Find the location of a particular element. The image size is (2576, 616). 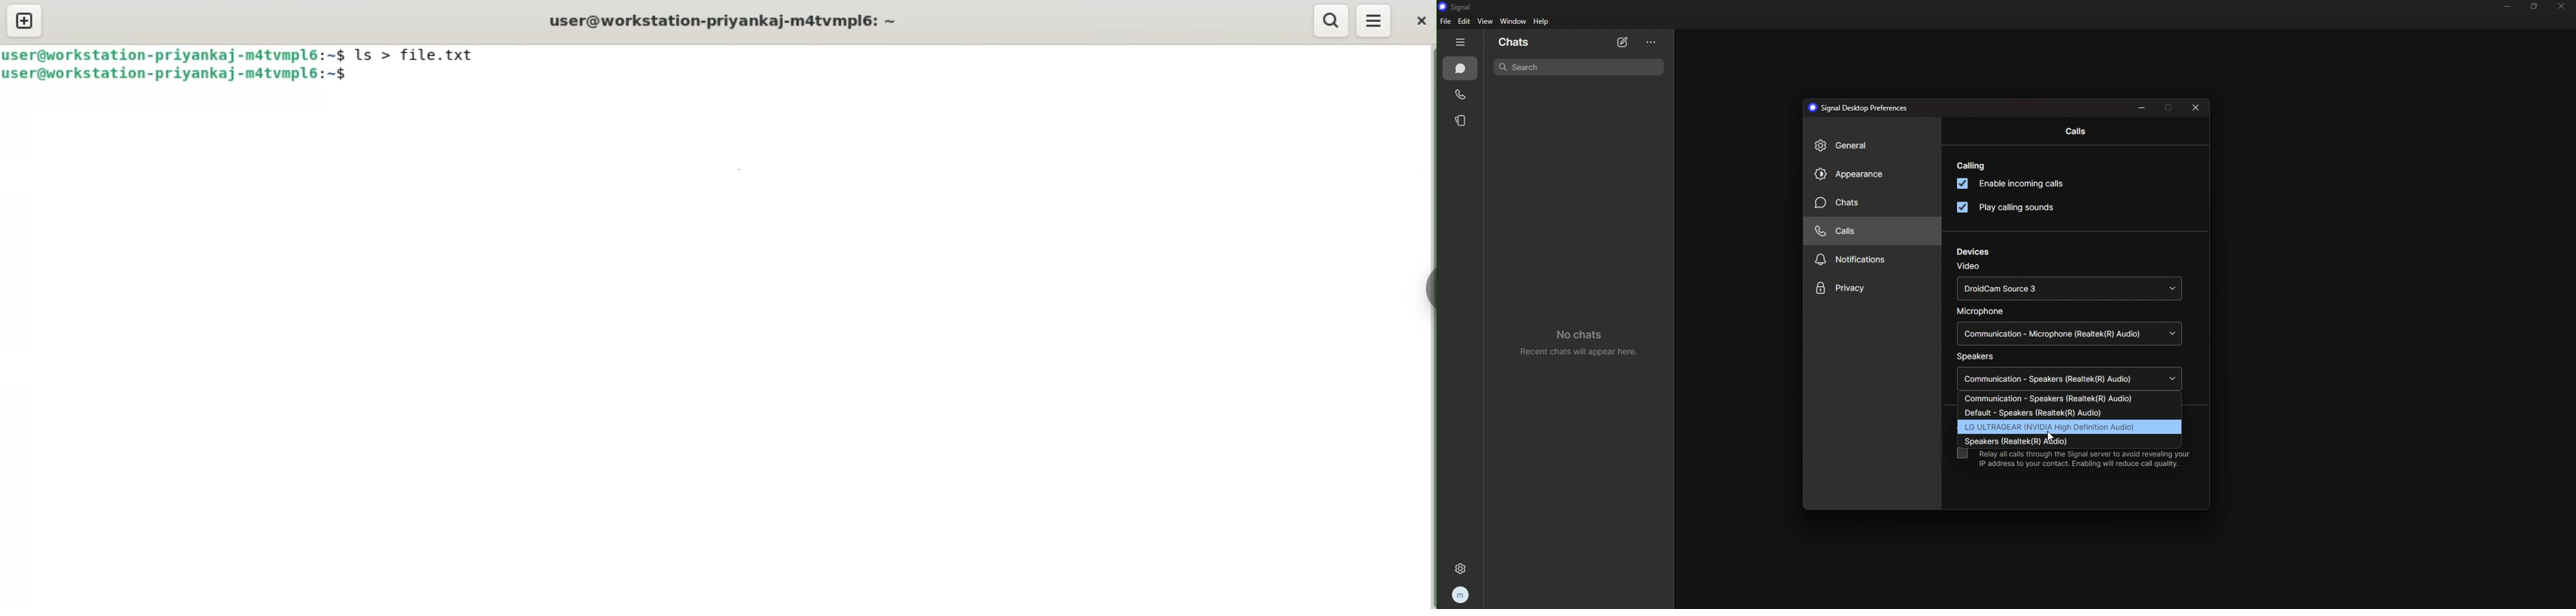

settings is located at coordinates (1463, 569).